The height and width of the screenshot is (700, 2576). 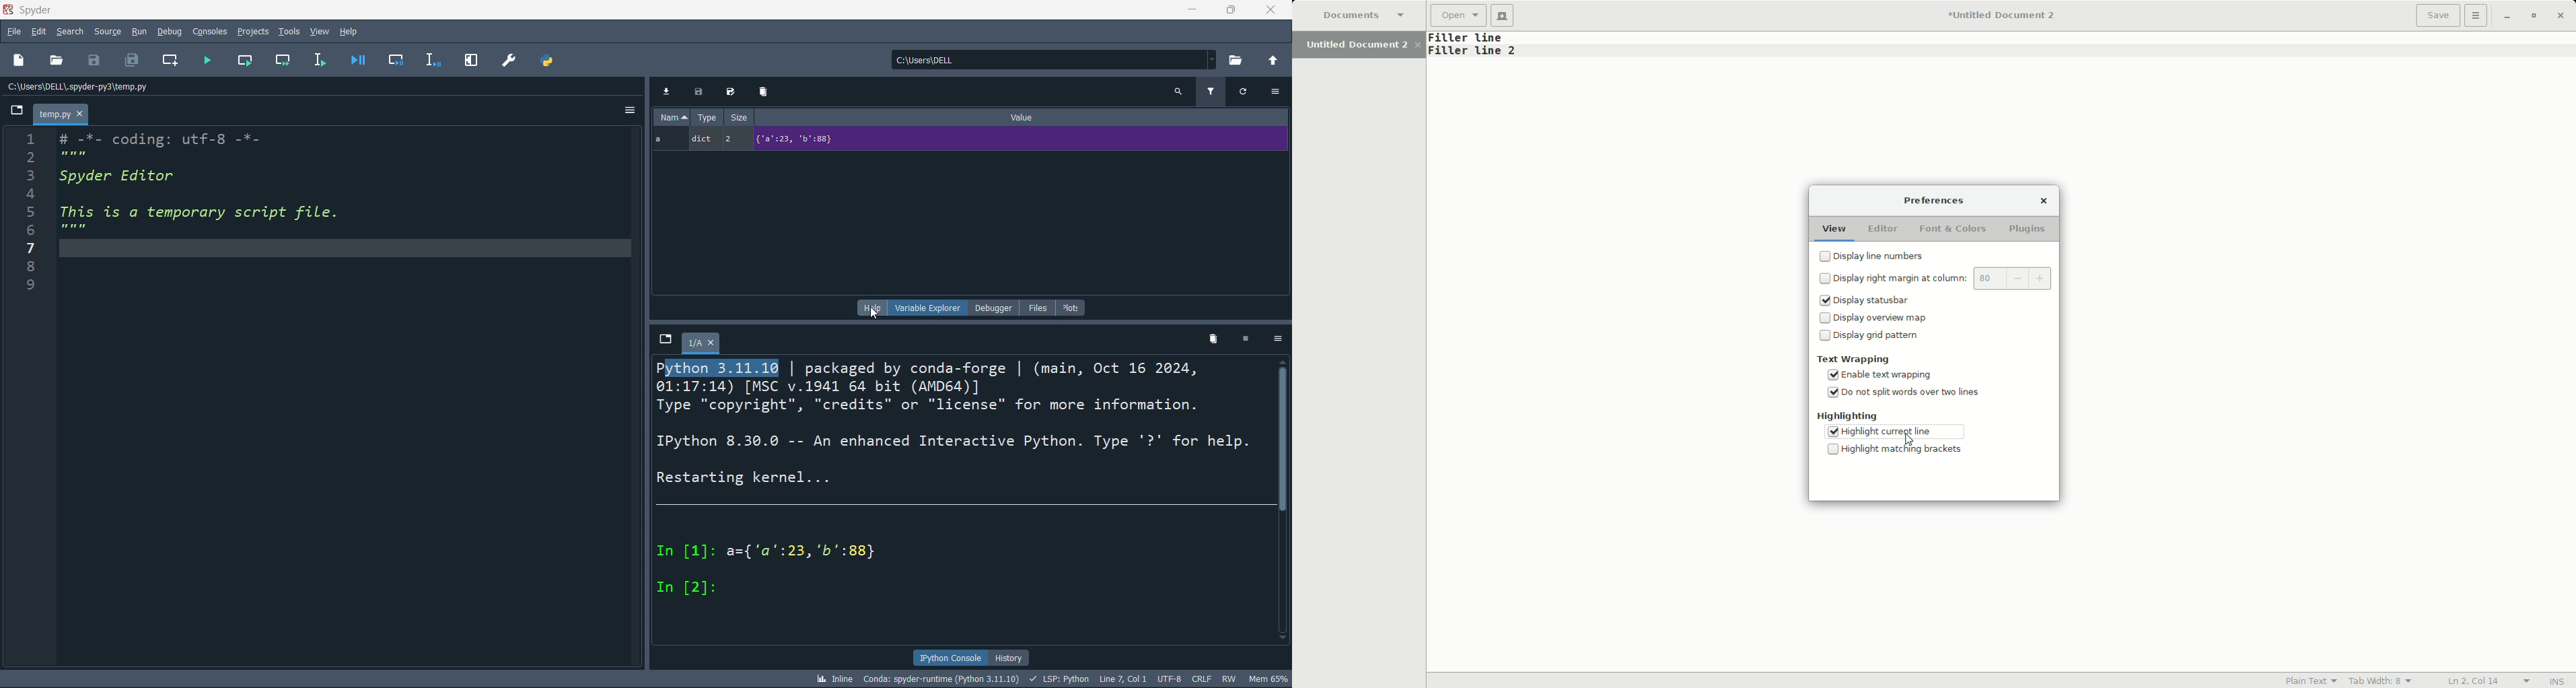 I want to click on Plain Text, so click(x=2307, y=680).